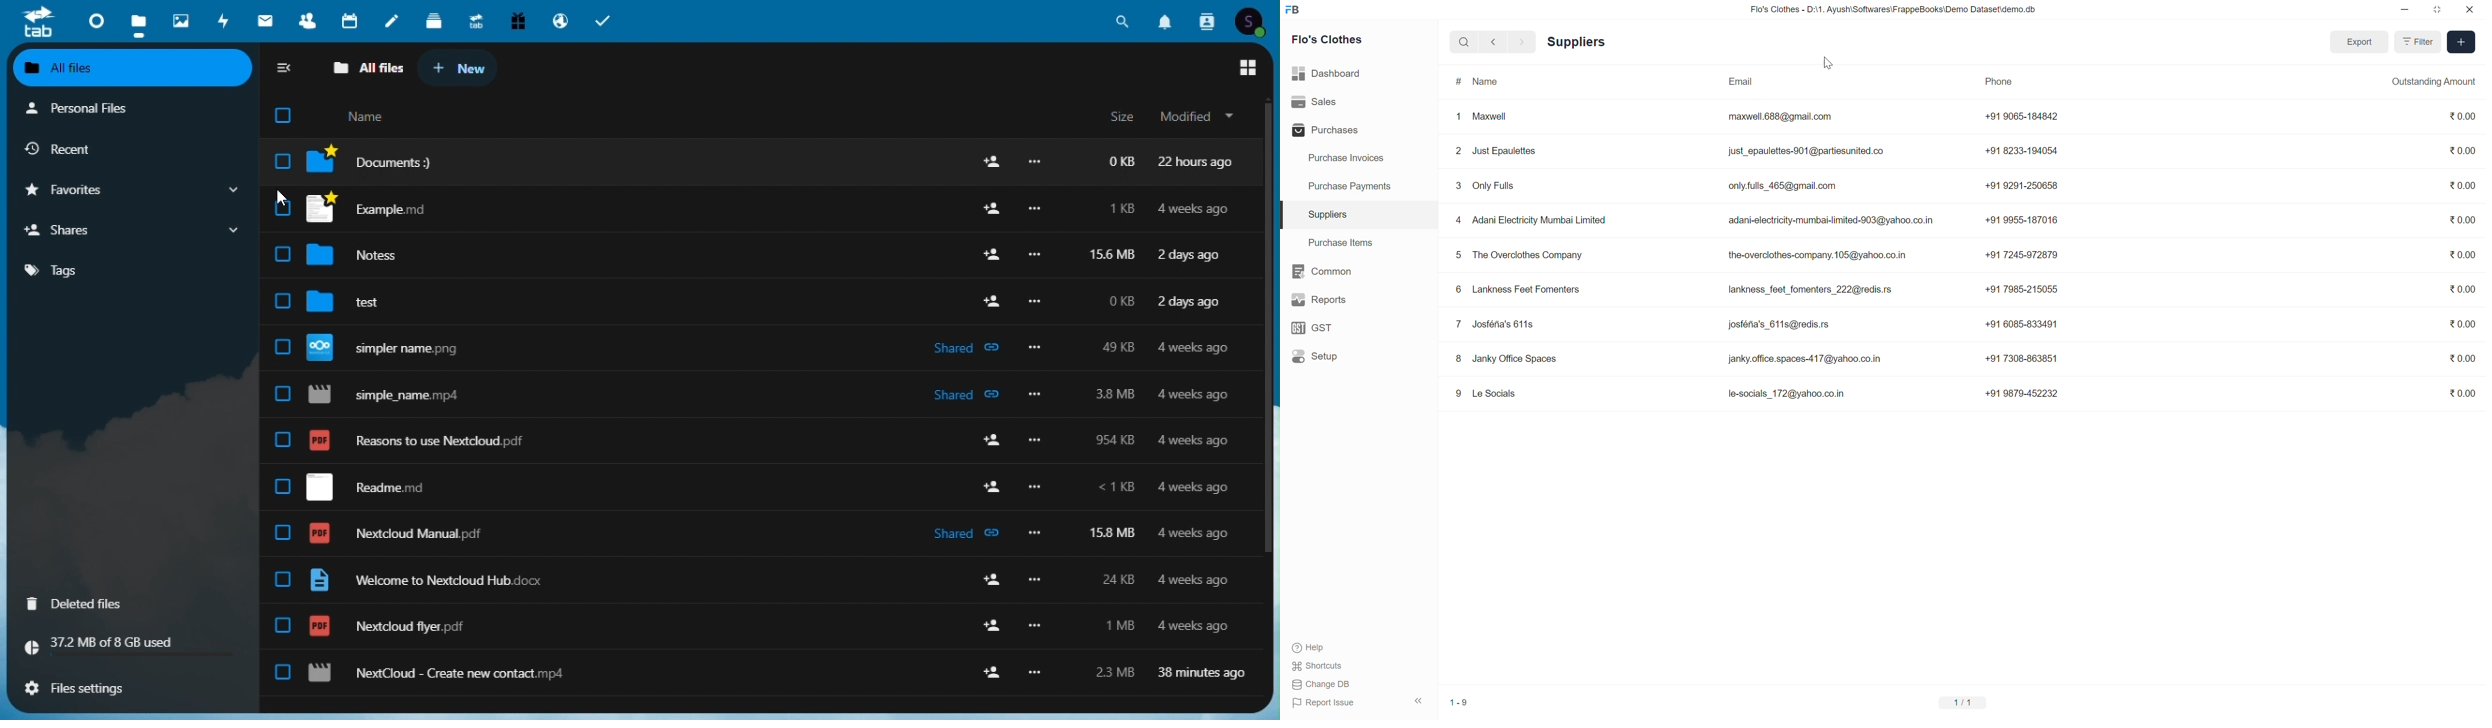  Describe the element at coordinates (2436, 10) in the screenshot. I see `resize` at that location.